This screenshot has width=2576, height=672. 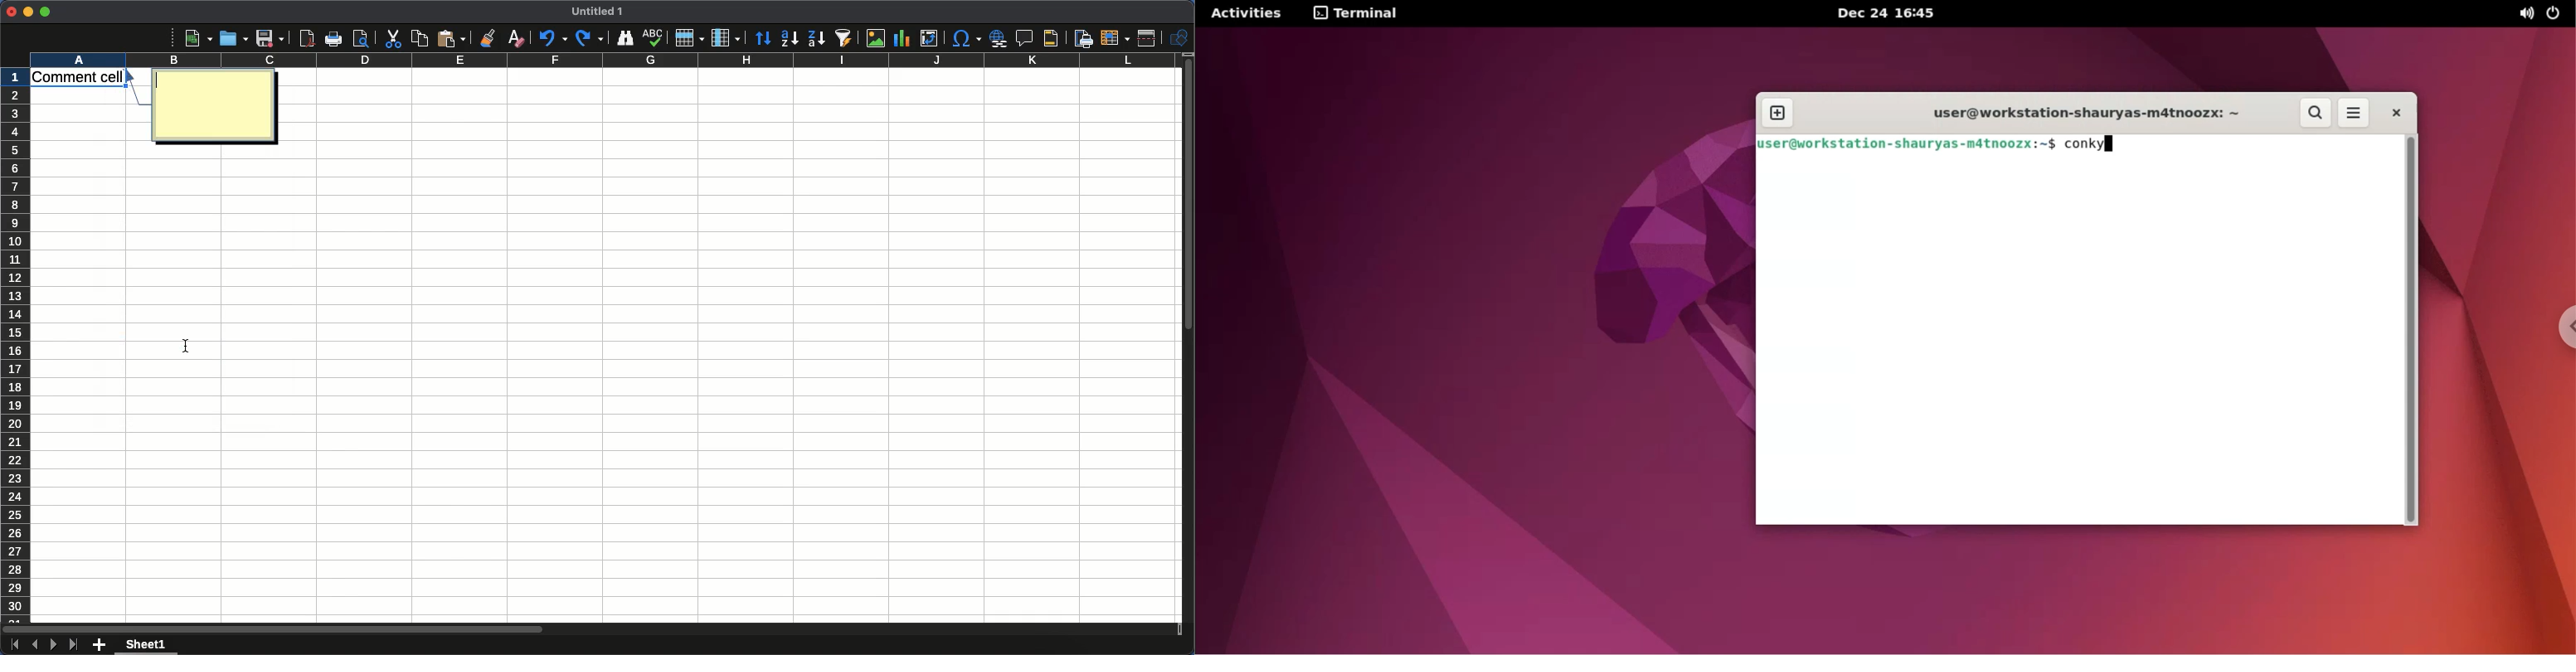 I want to click on Minimize, so click(x=30, y=12).